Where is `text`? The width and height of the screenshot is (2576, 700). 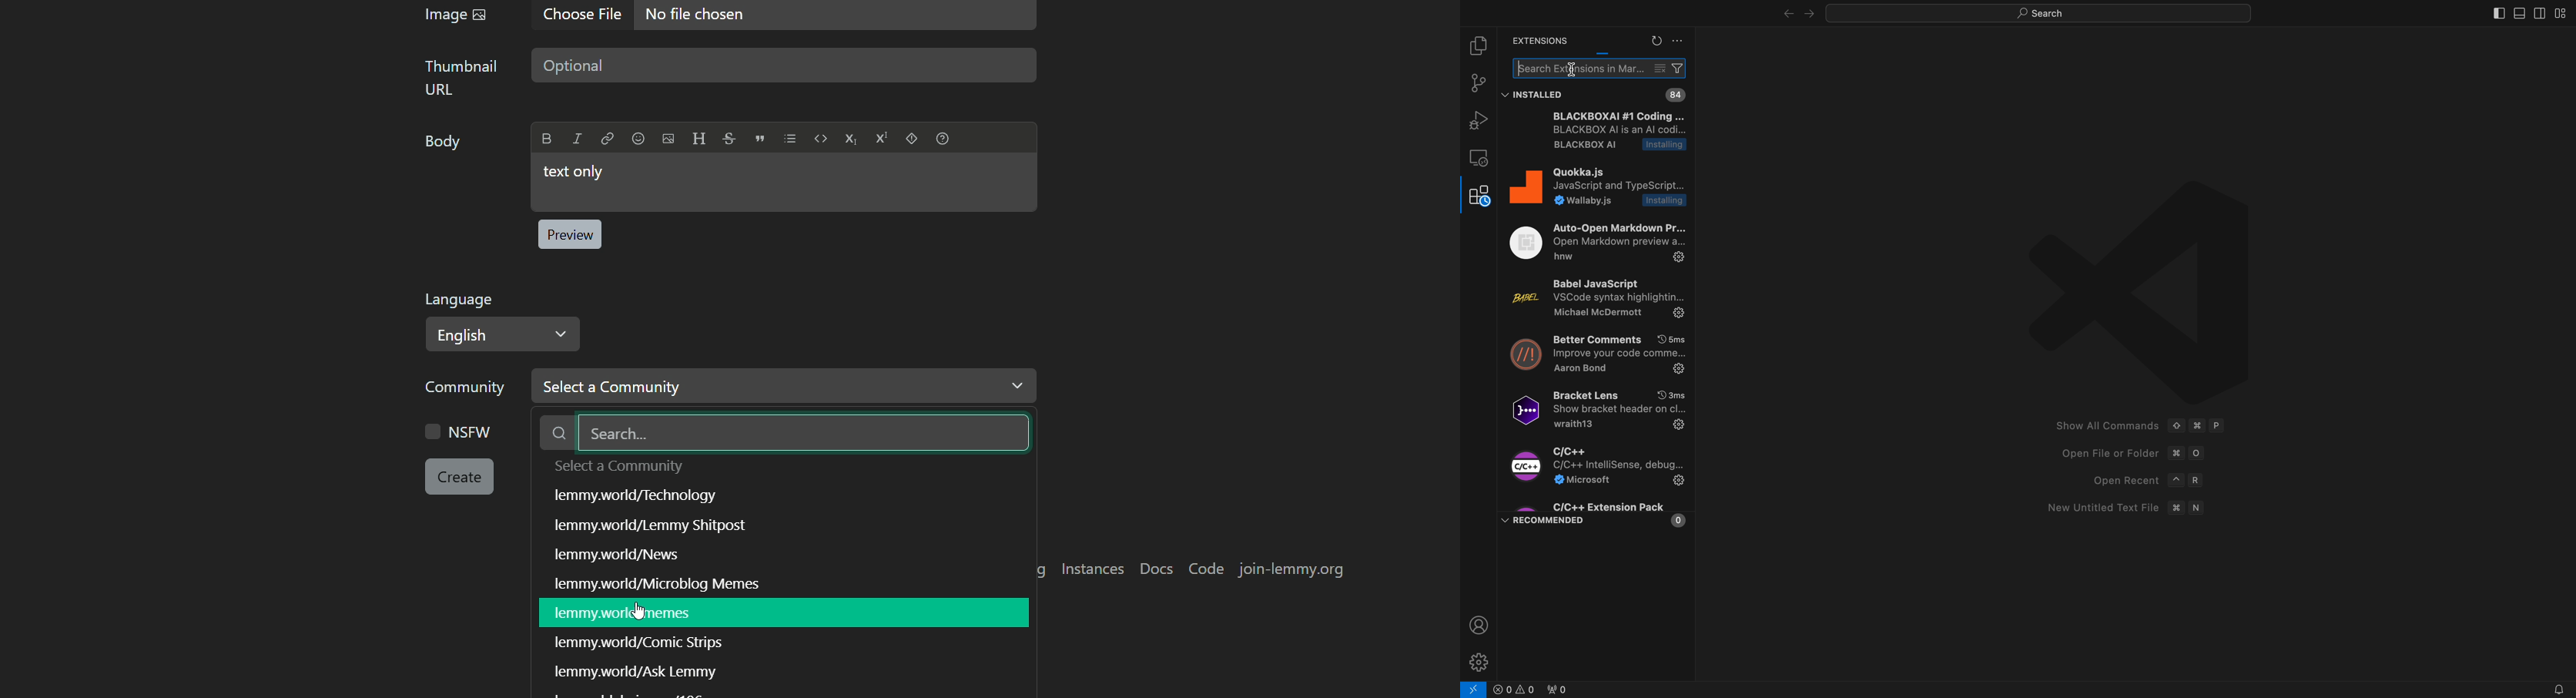
text is located at coordinates (641, 643).